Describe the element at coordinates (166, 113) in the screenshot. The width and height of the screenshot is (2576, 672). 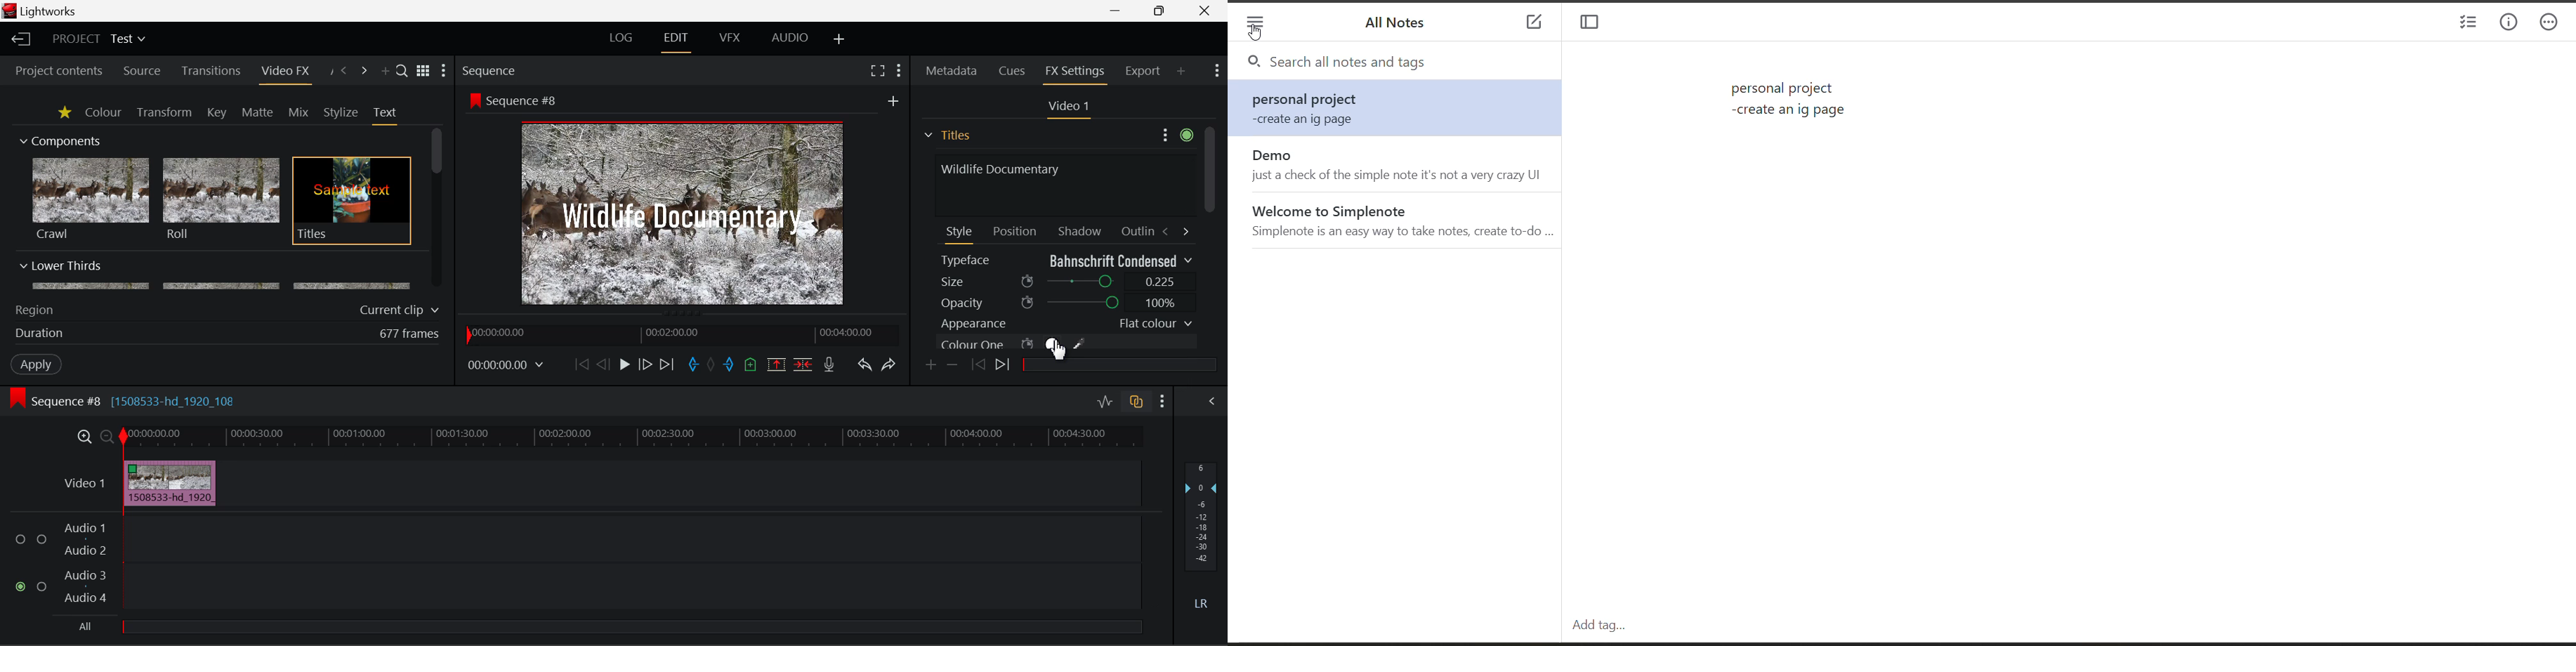
I see `Transform` at that location.